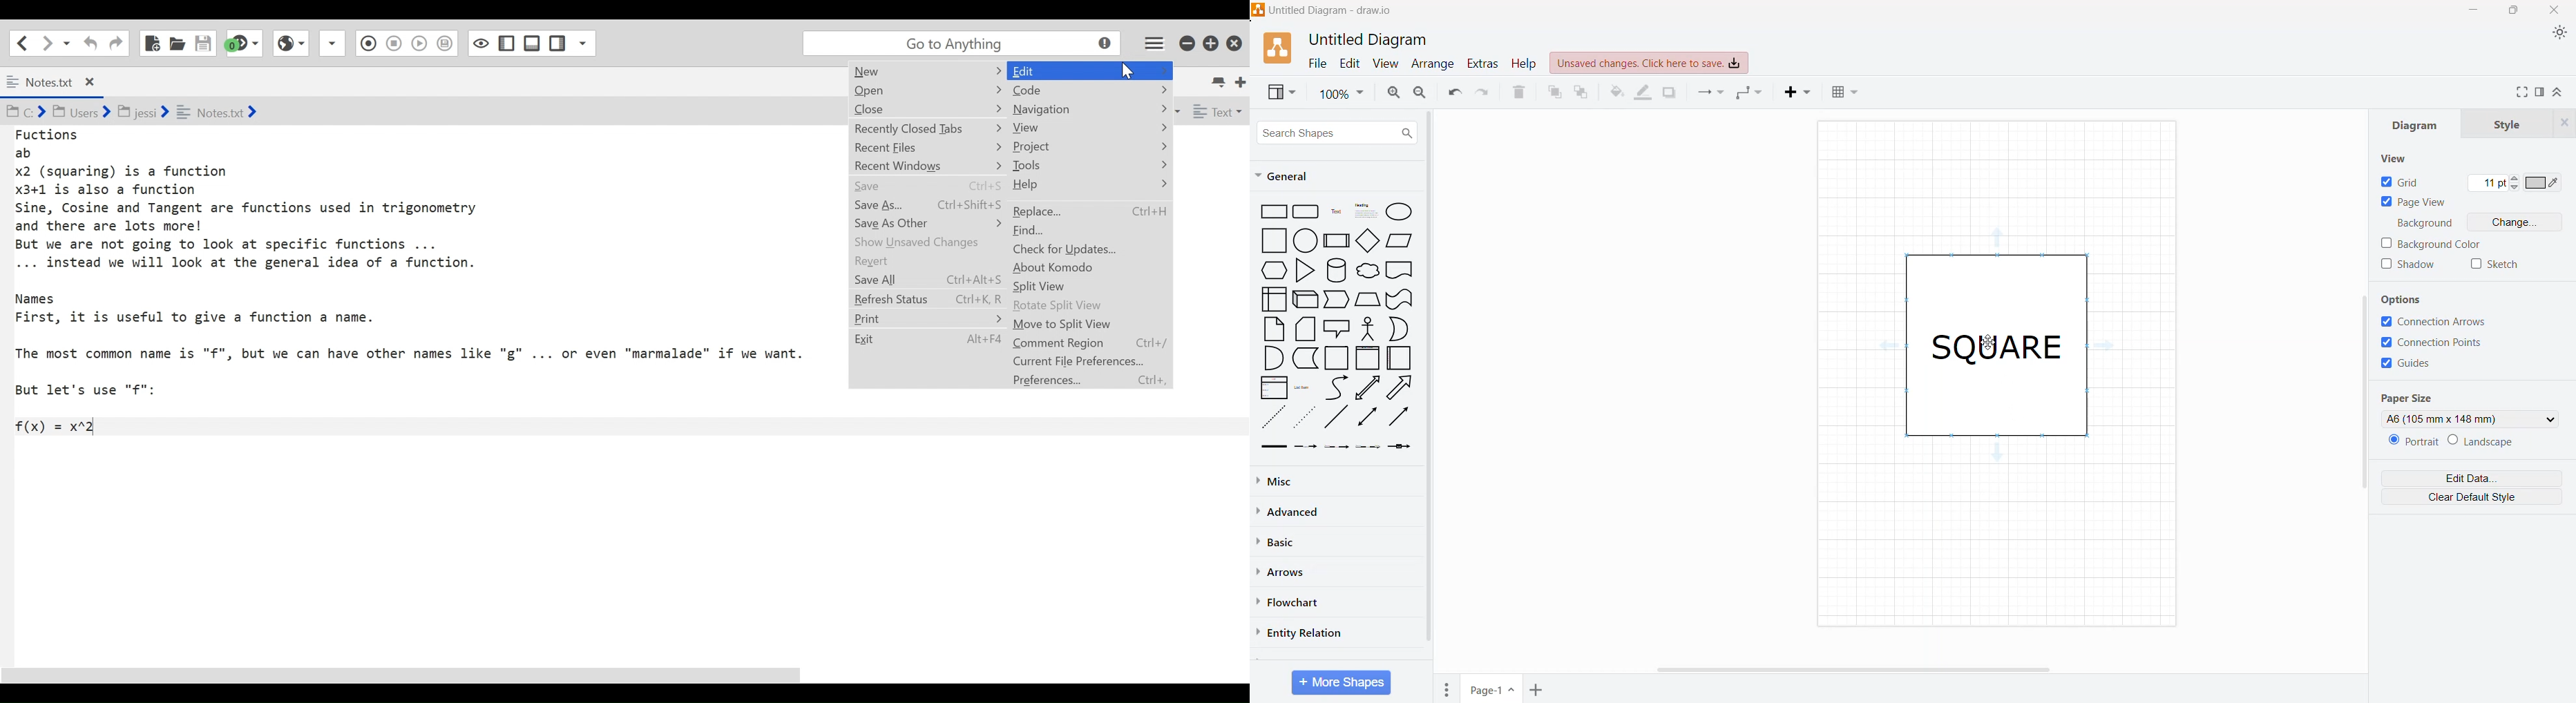  Describe the element at coordinates (1304, 418) in the screenshot. I see `Dotted Arrow ` at that location.